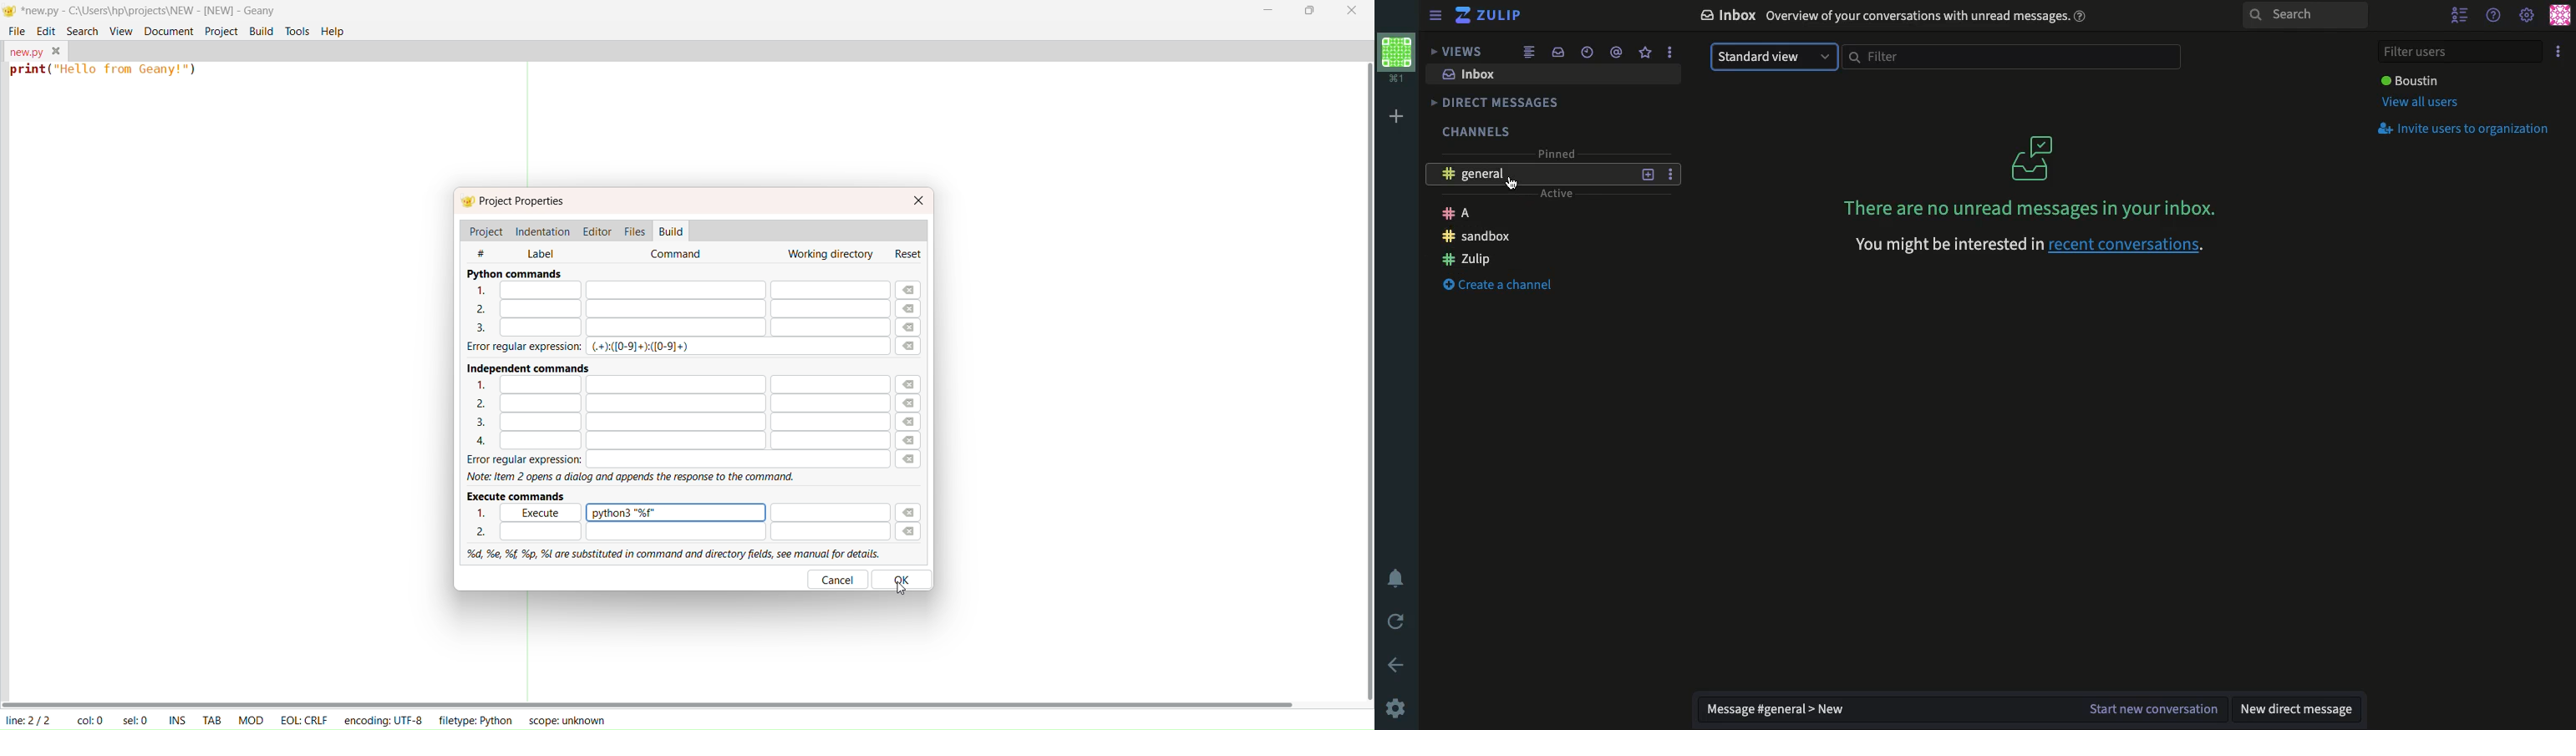 The width and height of the screenshot is (2576, 756). What do you see at coordinates (599, 230) in the screenshot?
I see `editor` at bounding box center [599, 230].